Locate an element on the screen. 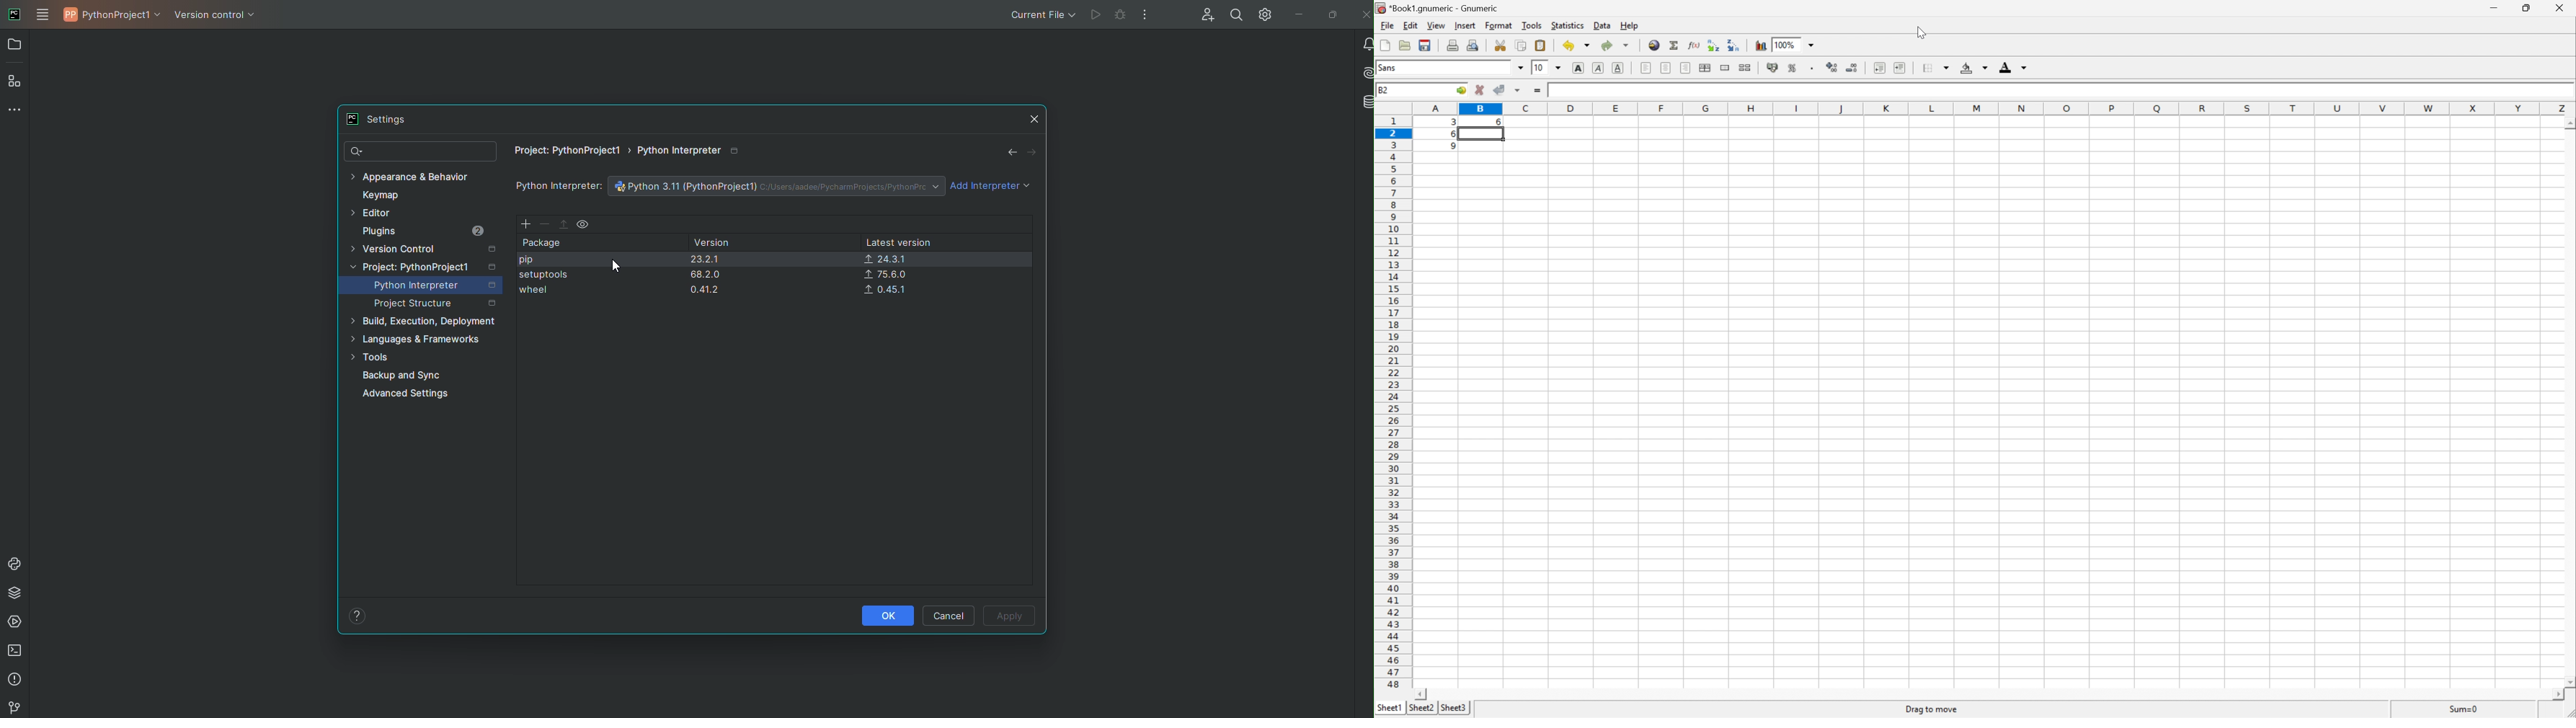 The height and width of the screenshot is (728, 2576). Add interpreter is located at coordinates (991, 187).